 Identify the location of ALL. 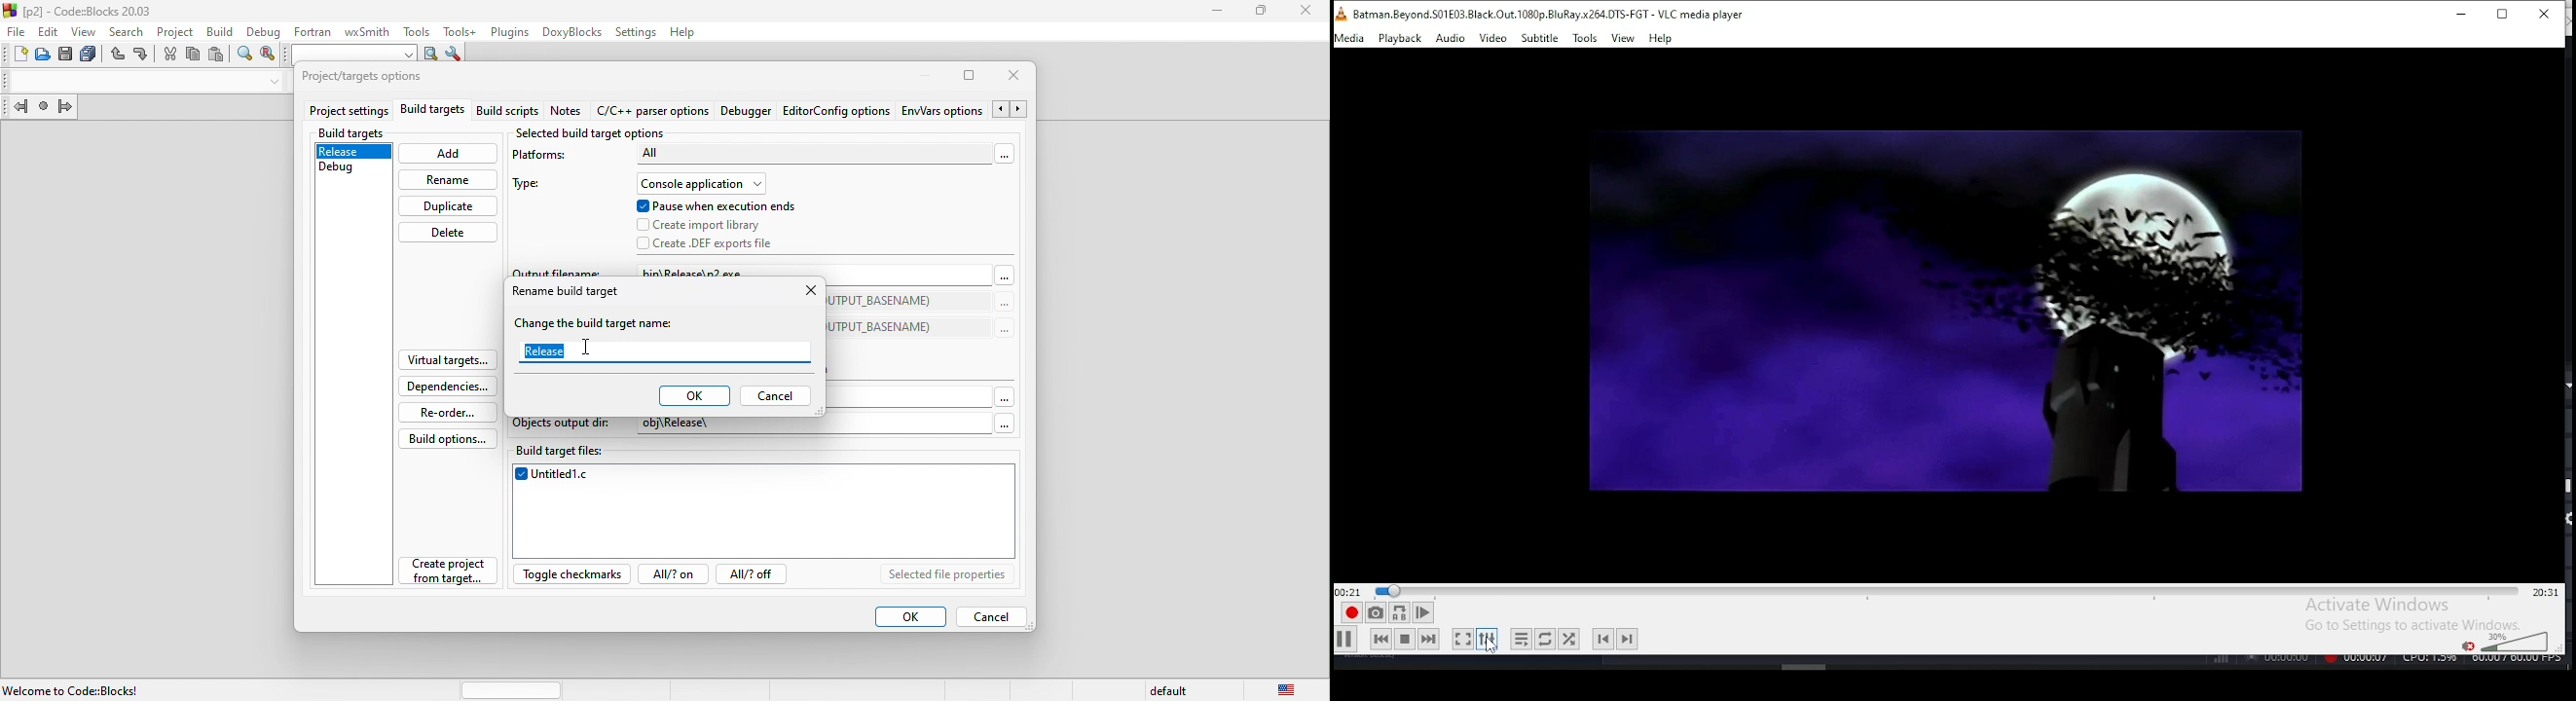
(812, 154).